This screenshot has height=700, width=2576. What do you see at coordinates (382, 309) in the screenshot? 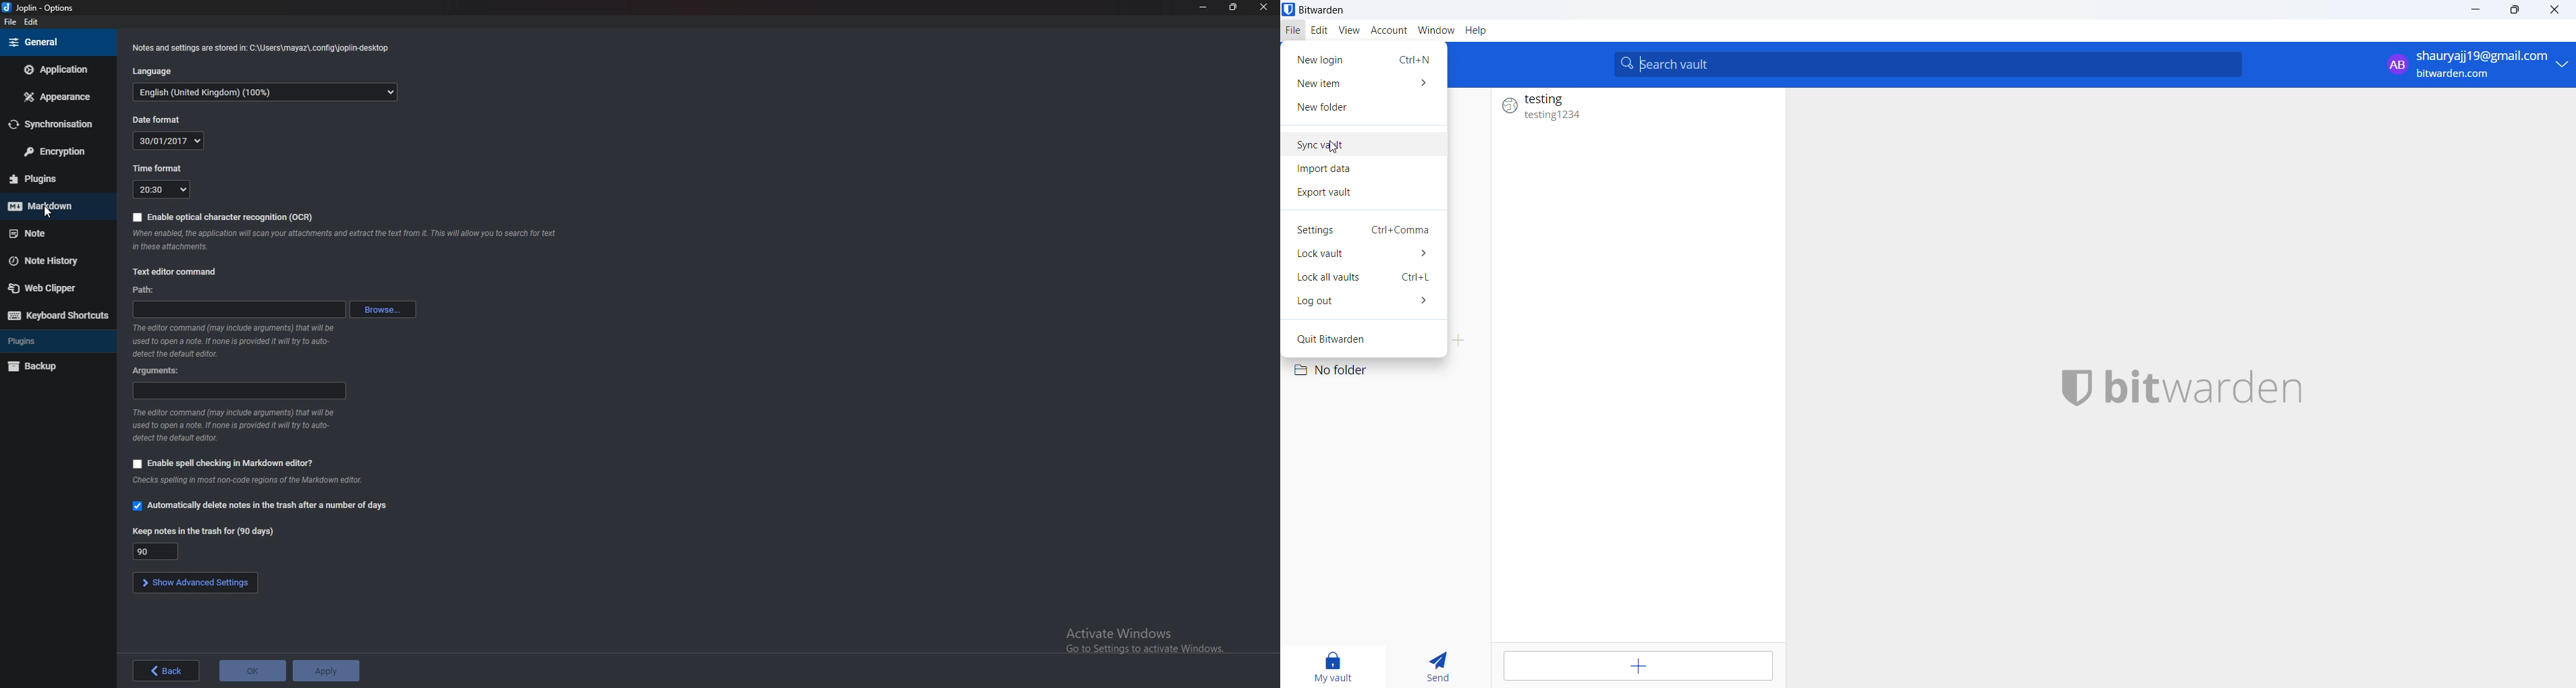
I see `browse` at bounding box center [382, 309].